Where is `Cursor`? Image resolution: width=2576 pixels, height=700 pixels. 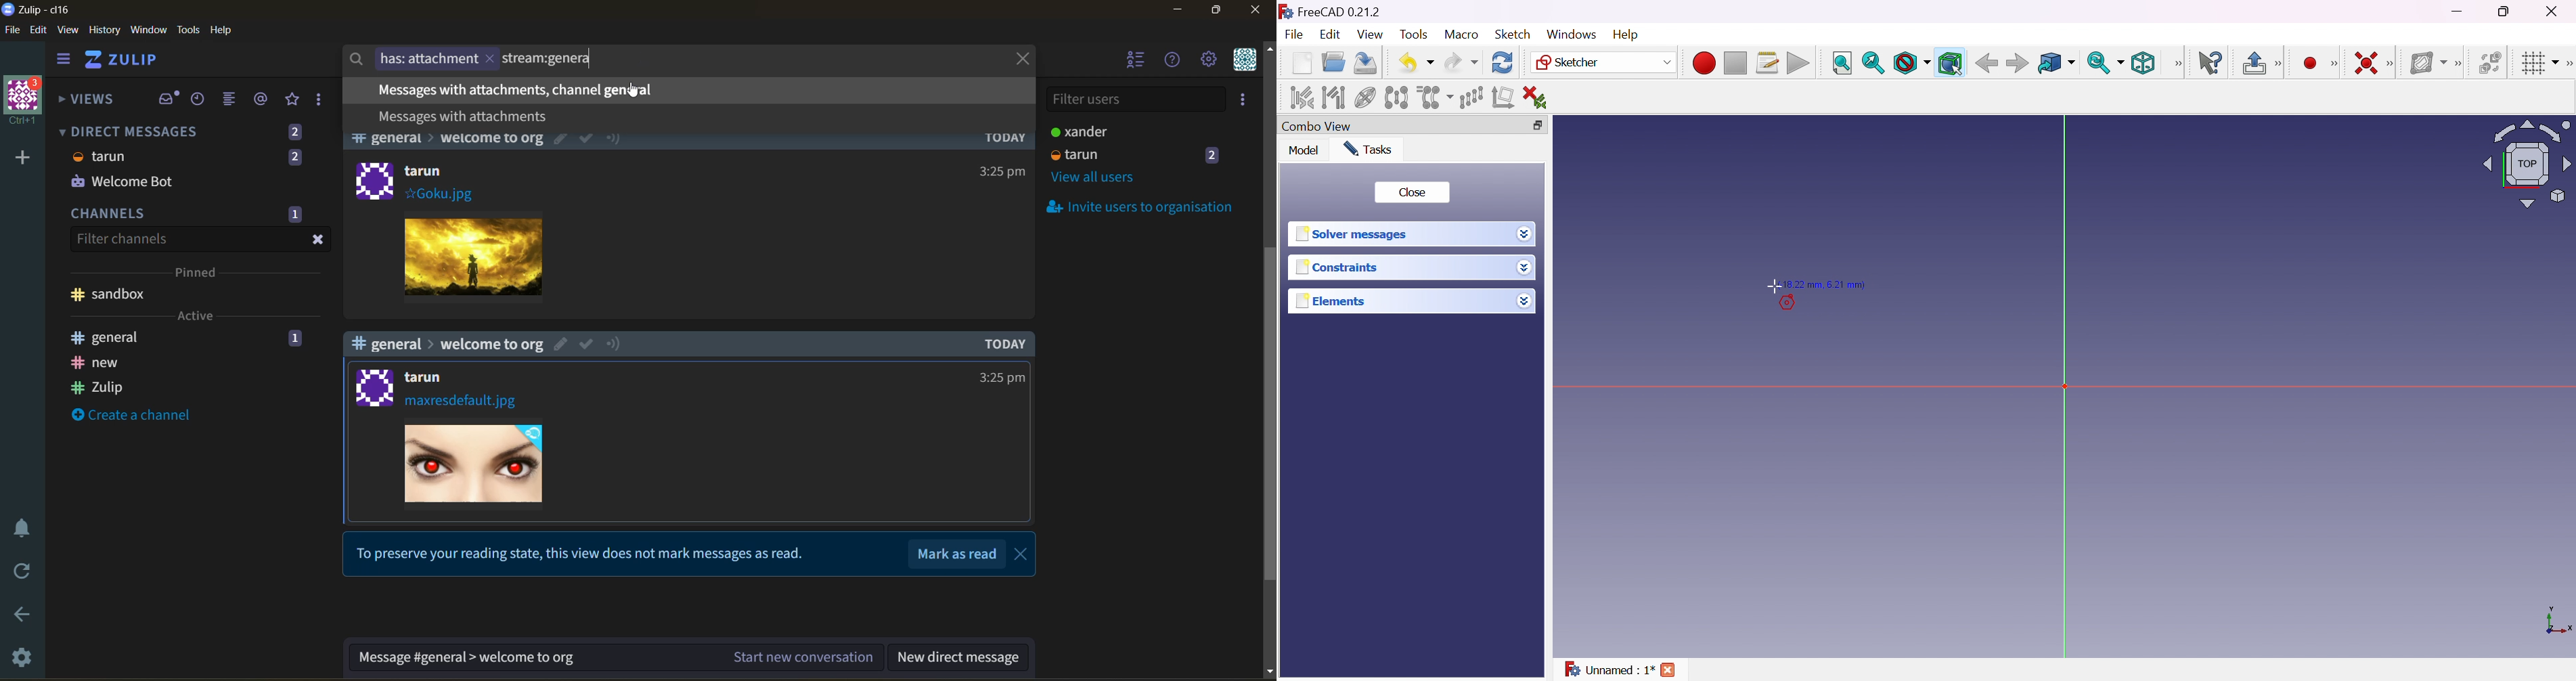 Cursor is located at coordinates (1774, 286).